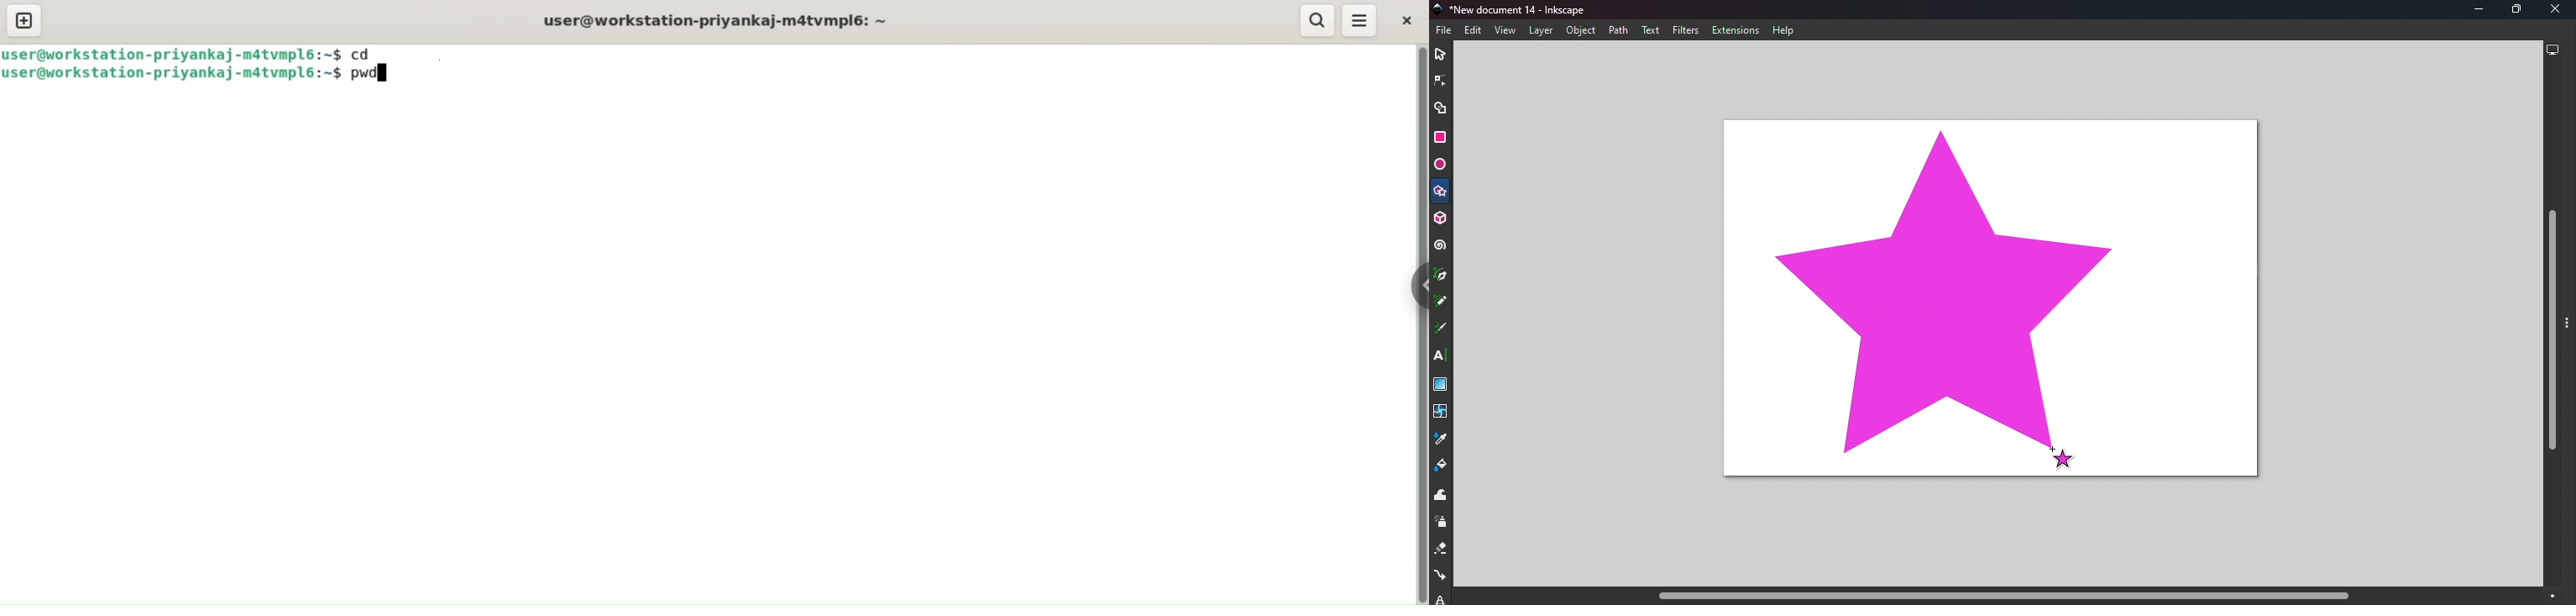 This screenshot has height=616, width=2576. What do you see at coordinates (1540, 31) in the screenshot?
I see `Layers` at bounding box center [1540, 31].